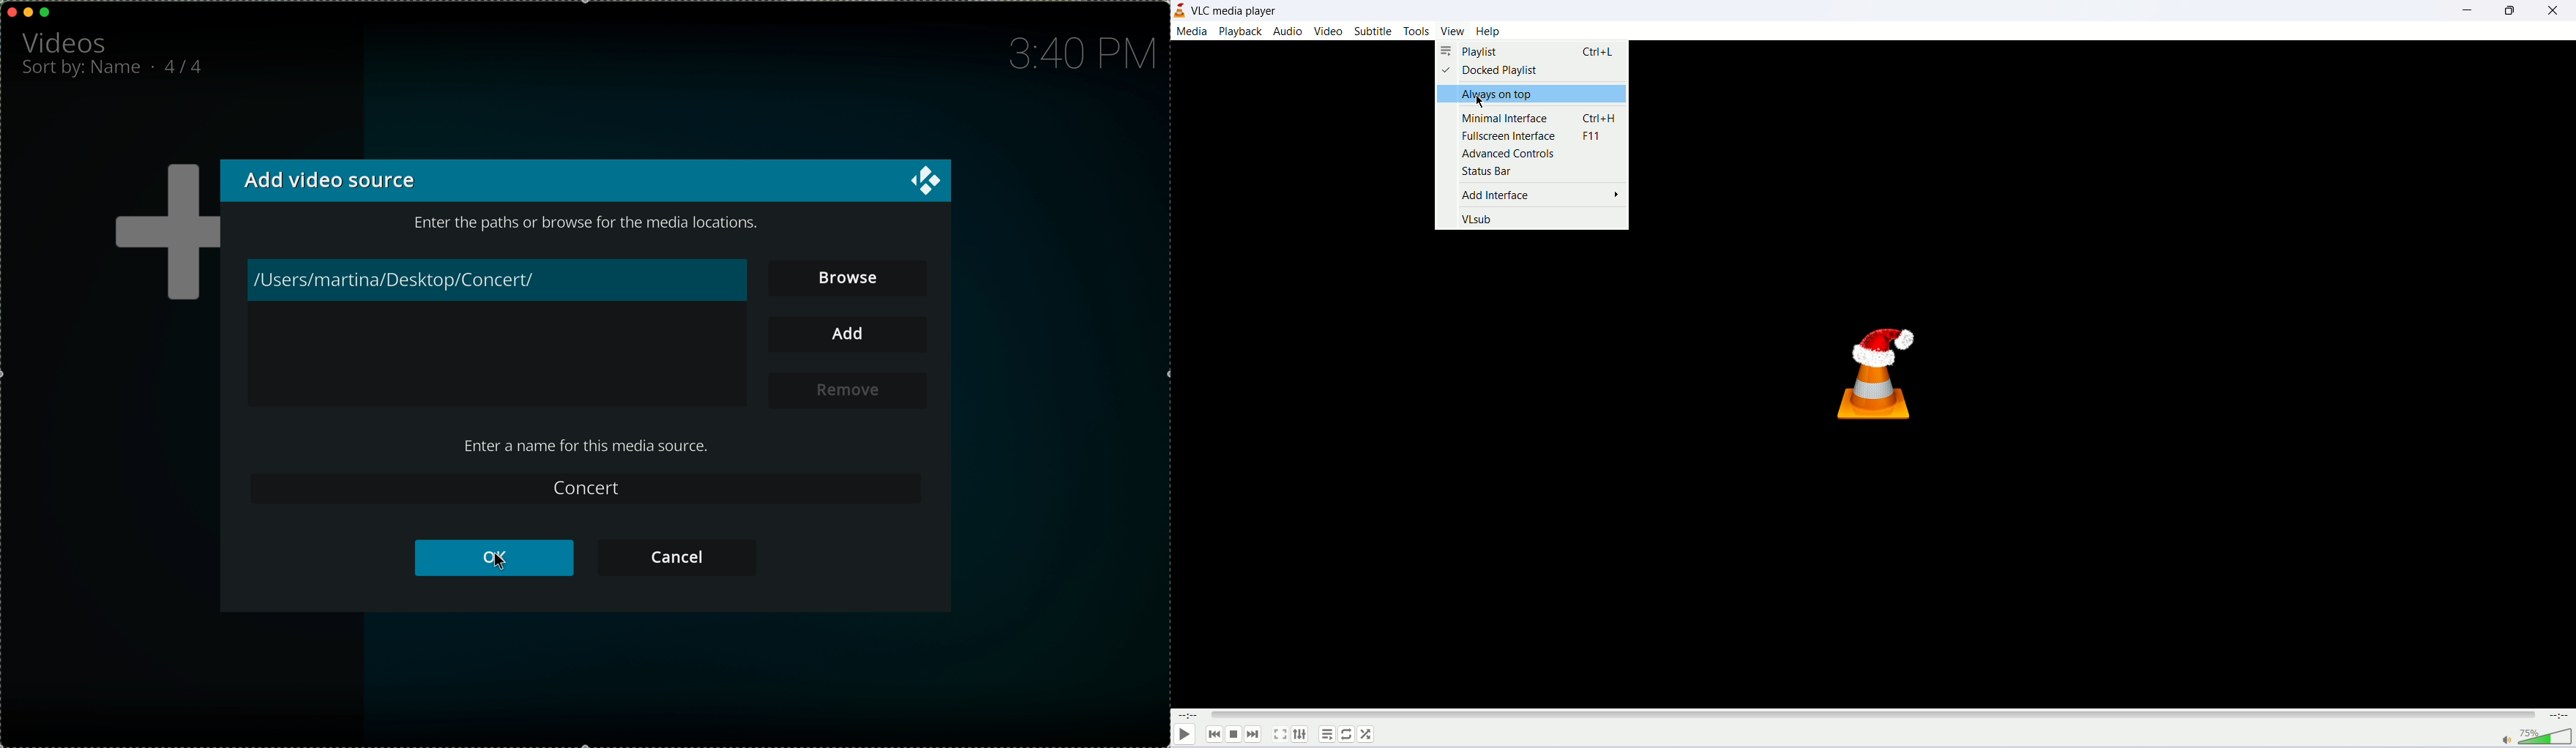 This screenshot has height=756, width=2576. Describe the element at coordinates (1543, 194) in the screenshot. I see `add interface` at that location.